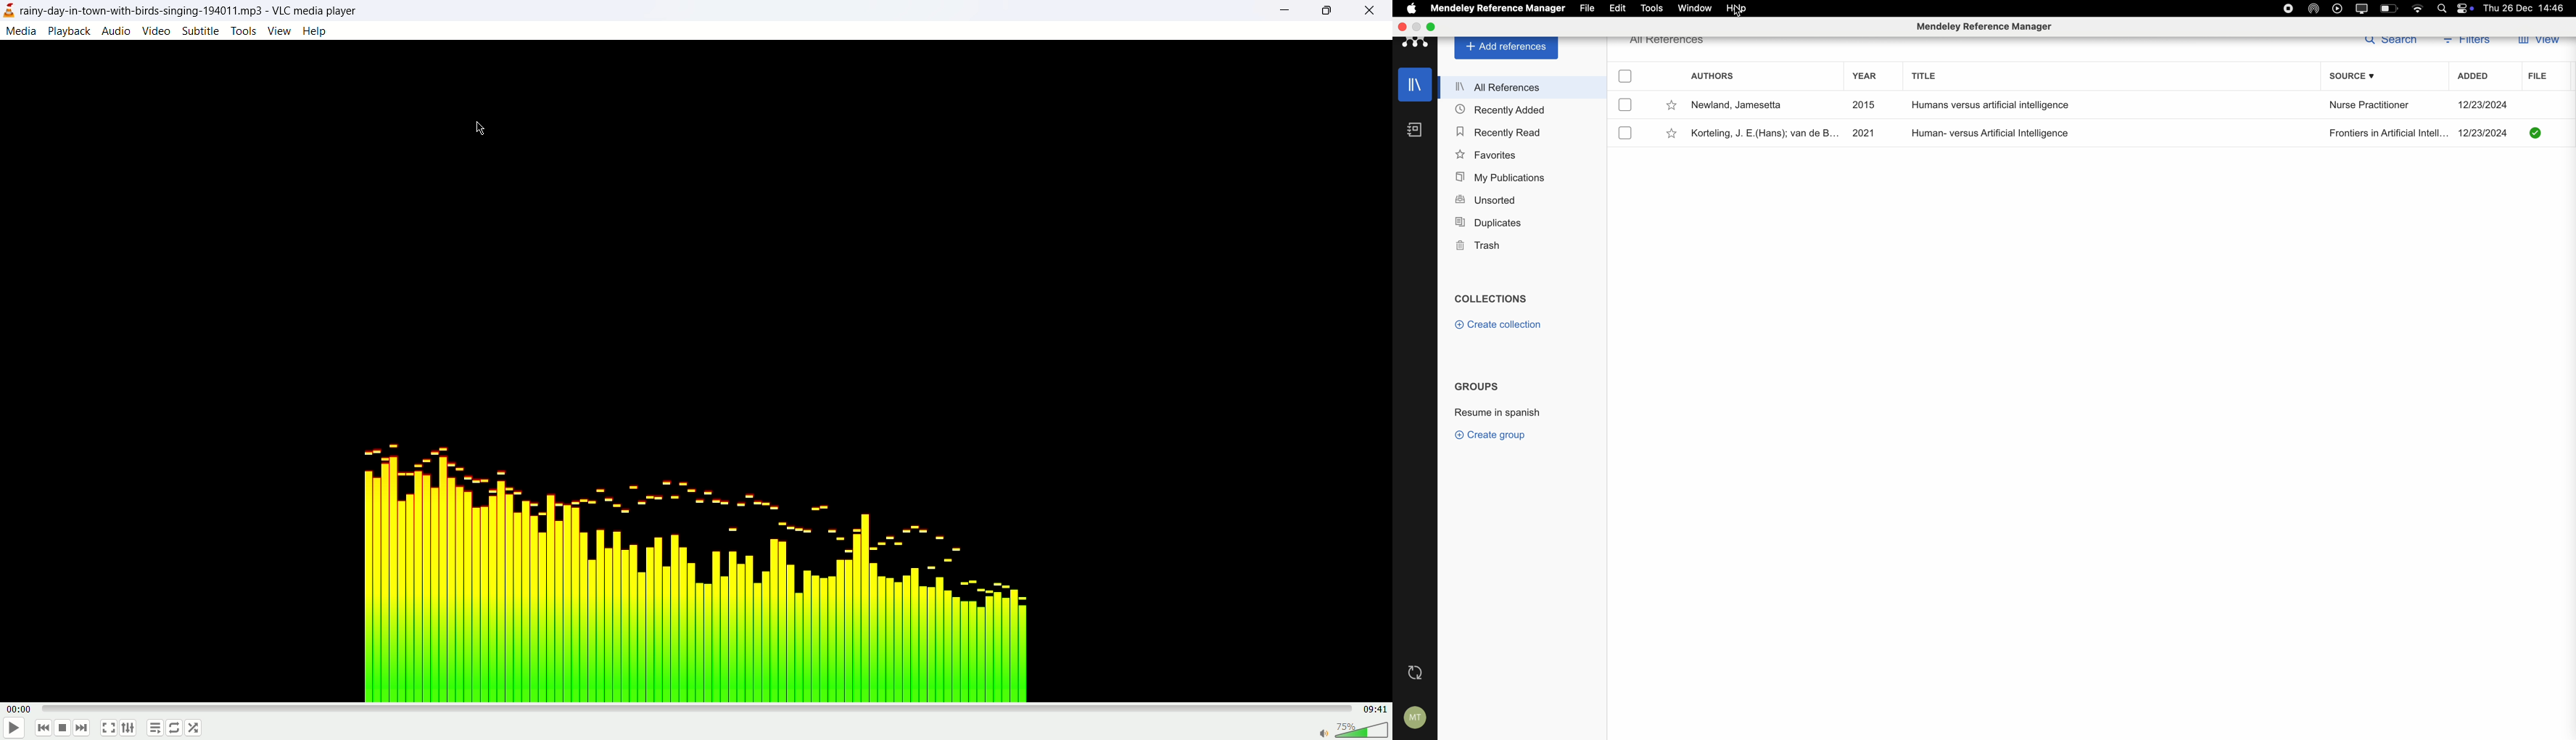 The height and width of the screenshot is (756, 2576). What do you see at coordinates (62, 728) in the screenshot?
I see `stop` at bounding box center [62, 728].